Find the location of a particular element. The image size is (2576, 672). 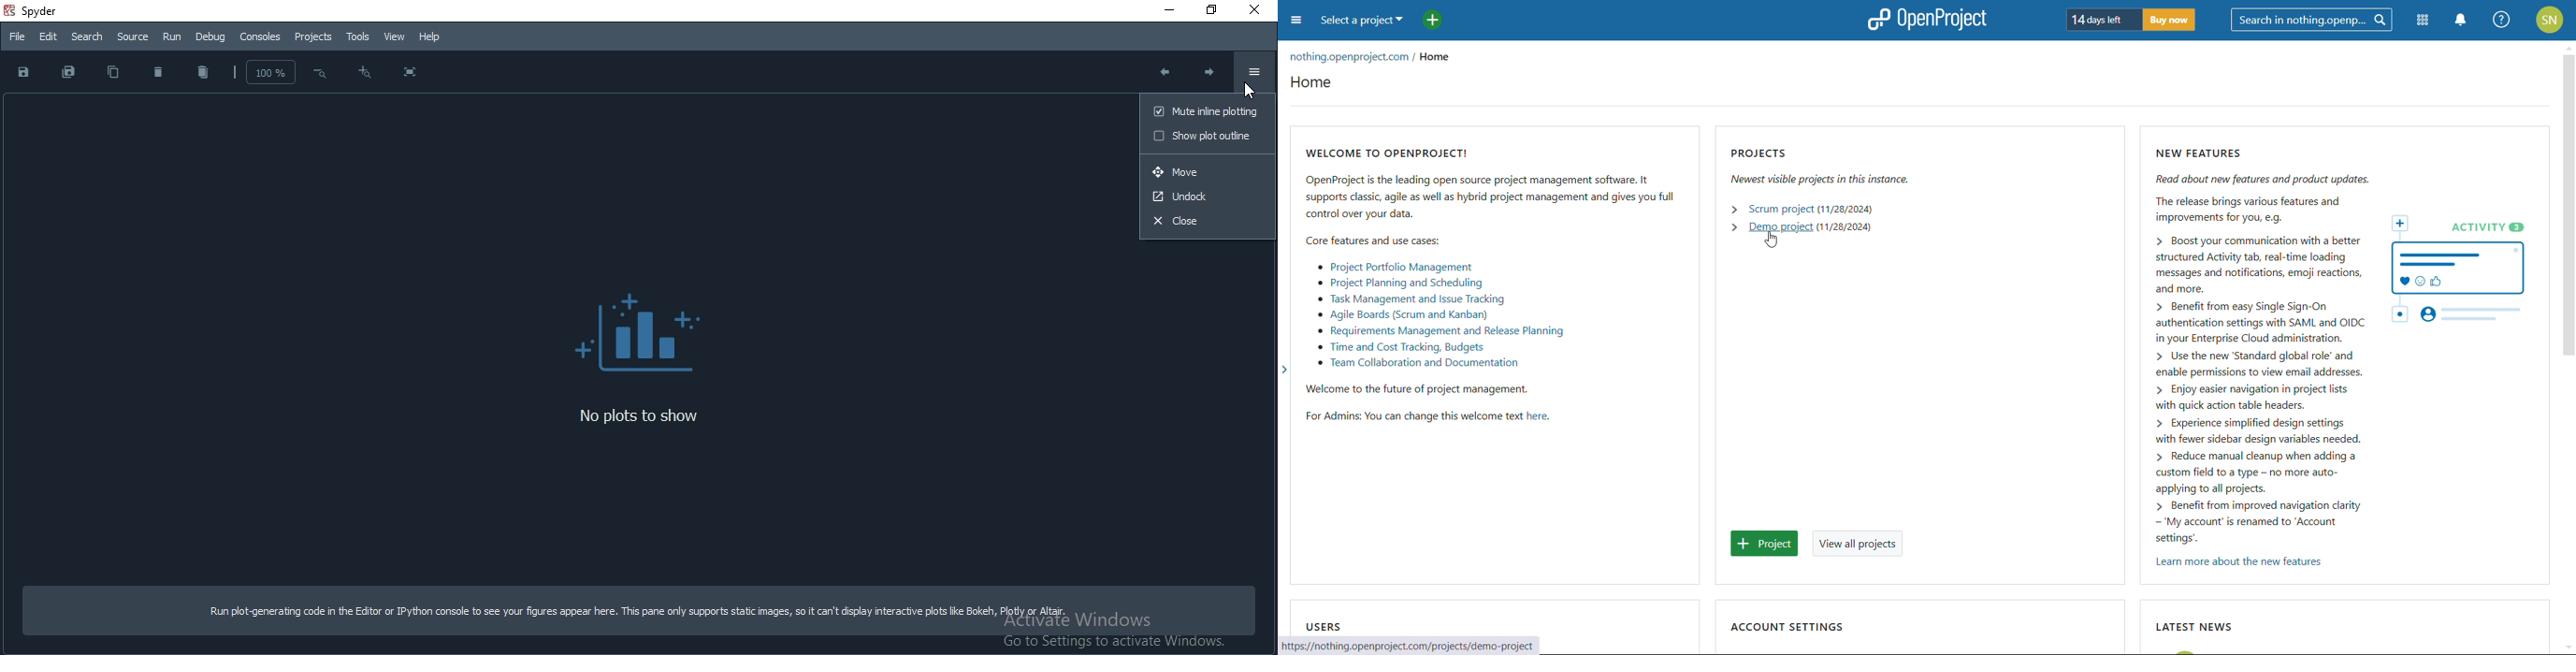

activate windows. Go to Settings to activate Windows. is located at coordinates (1110, 633).